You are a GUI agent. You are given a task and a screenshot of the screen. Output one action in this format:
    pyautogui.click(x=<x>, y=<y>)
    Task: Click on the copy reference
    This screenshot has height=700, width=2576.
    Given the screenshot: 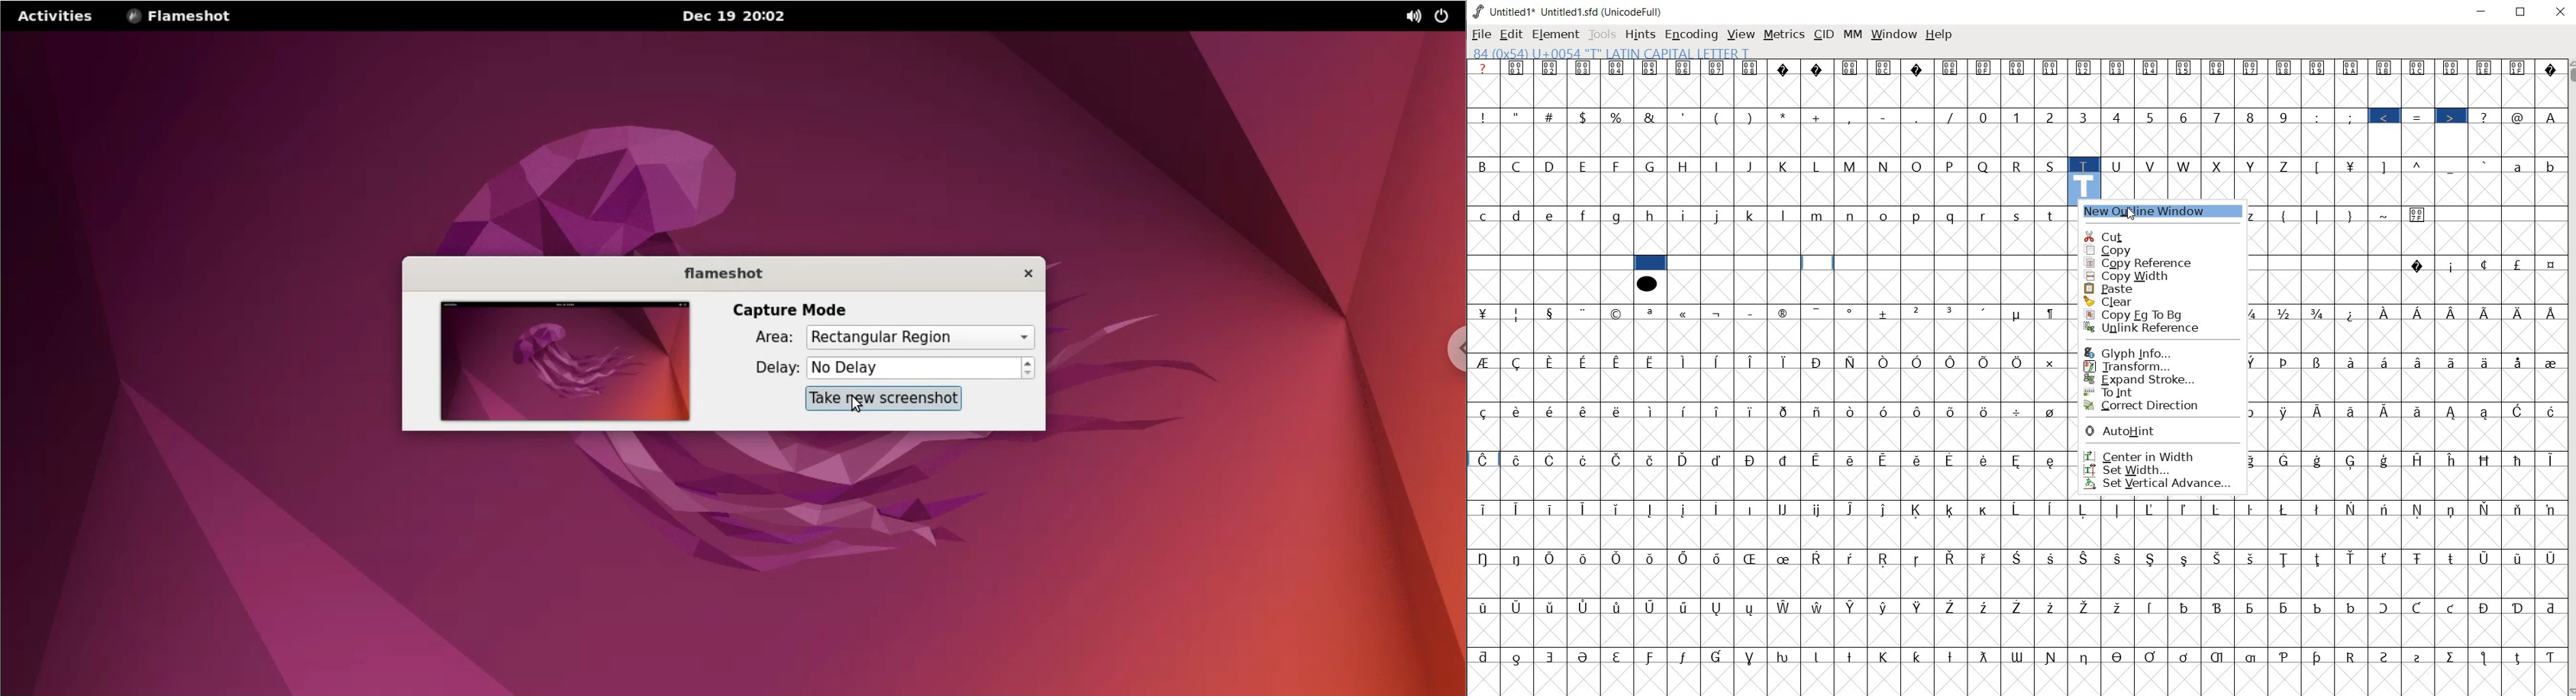 What is the action you would take?
    pyautogui.click(x=2138, y=262)
    